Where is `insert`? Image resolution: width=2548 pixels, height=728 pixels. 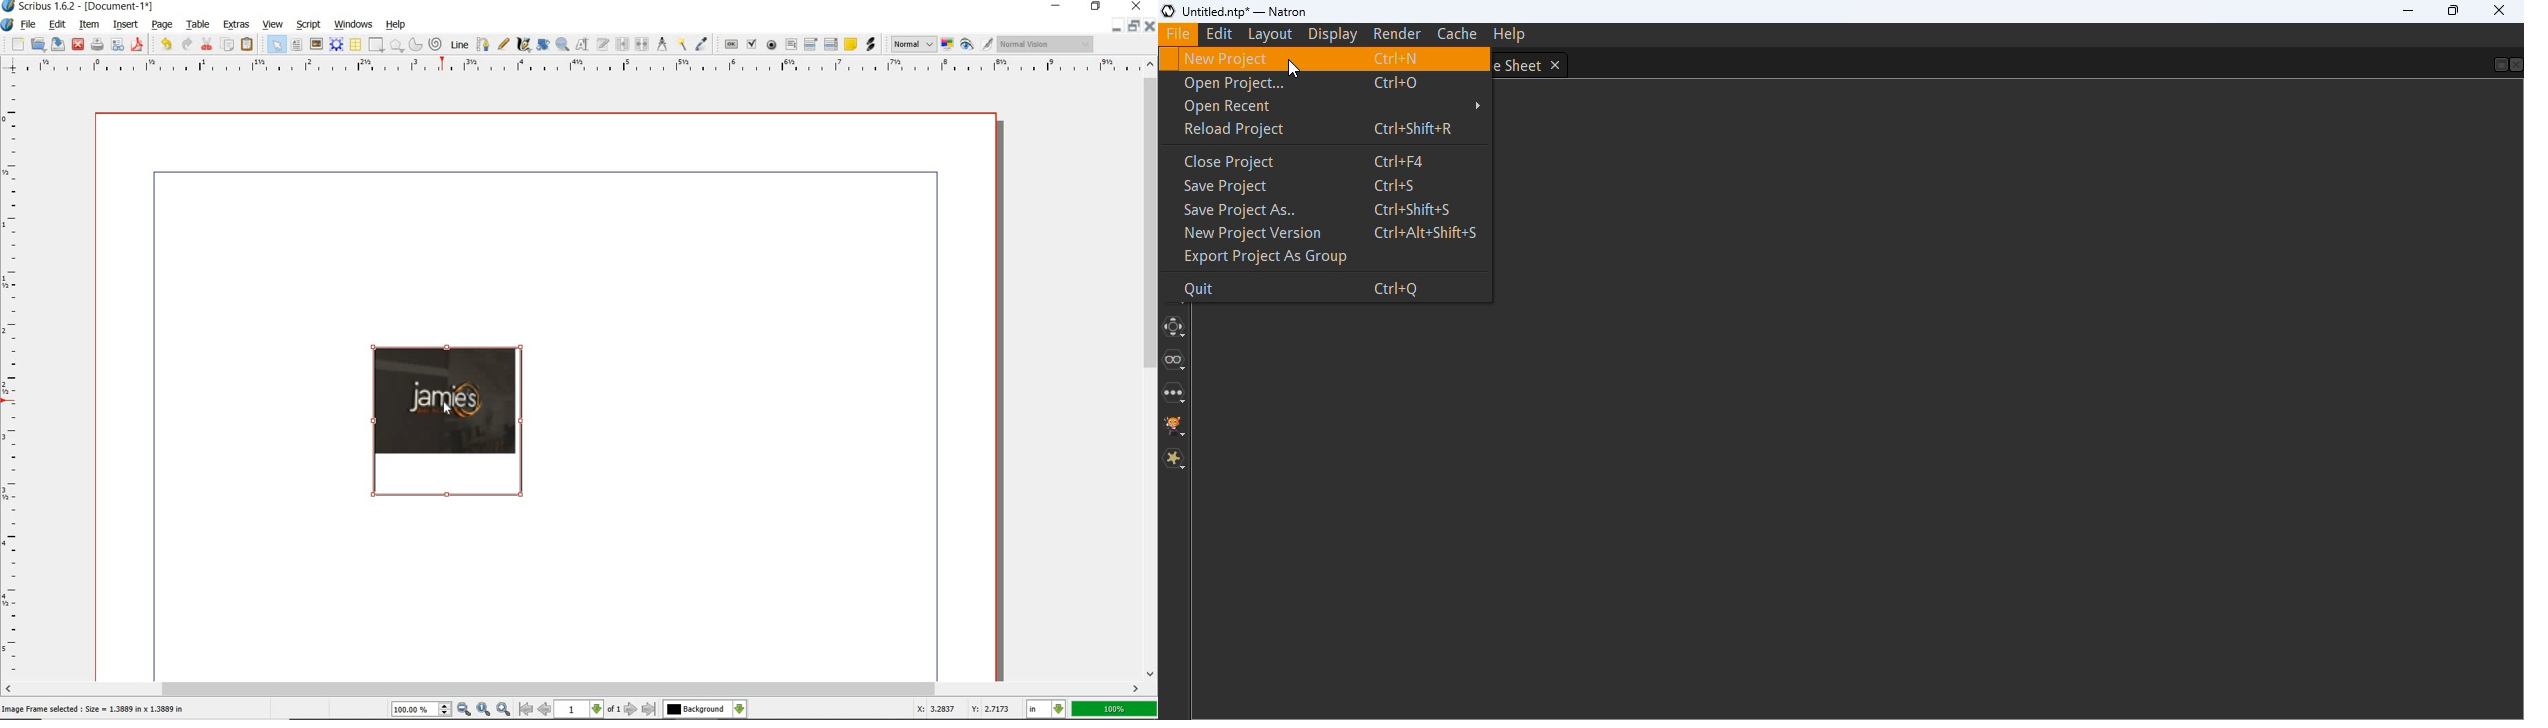
insert is located at coordinates (125, 23).